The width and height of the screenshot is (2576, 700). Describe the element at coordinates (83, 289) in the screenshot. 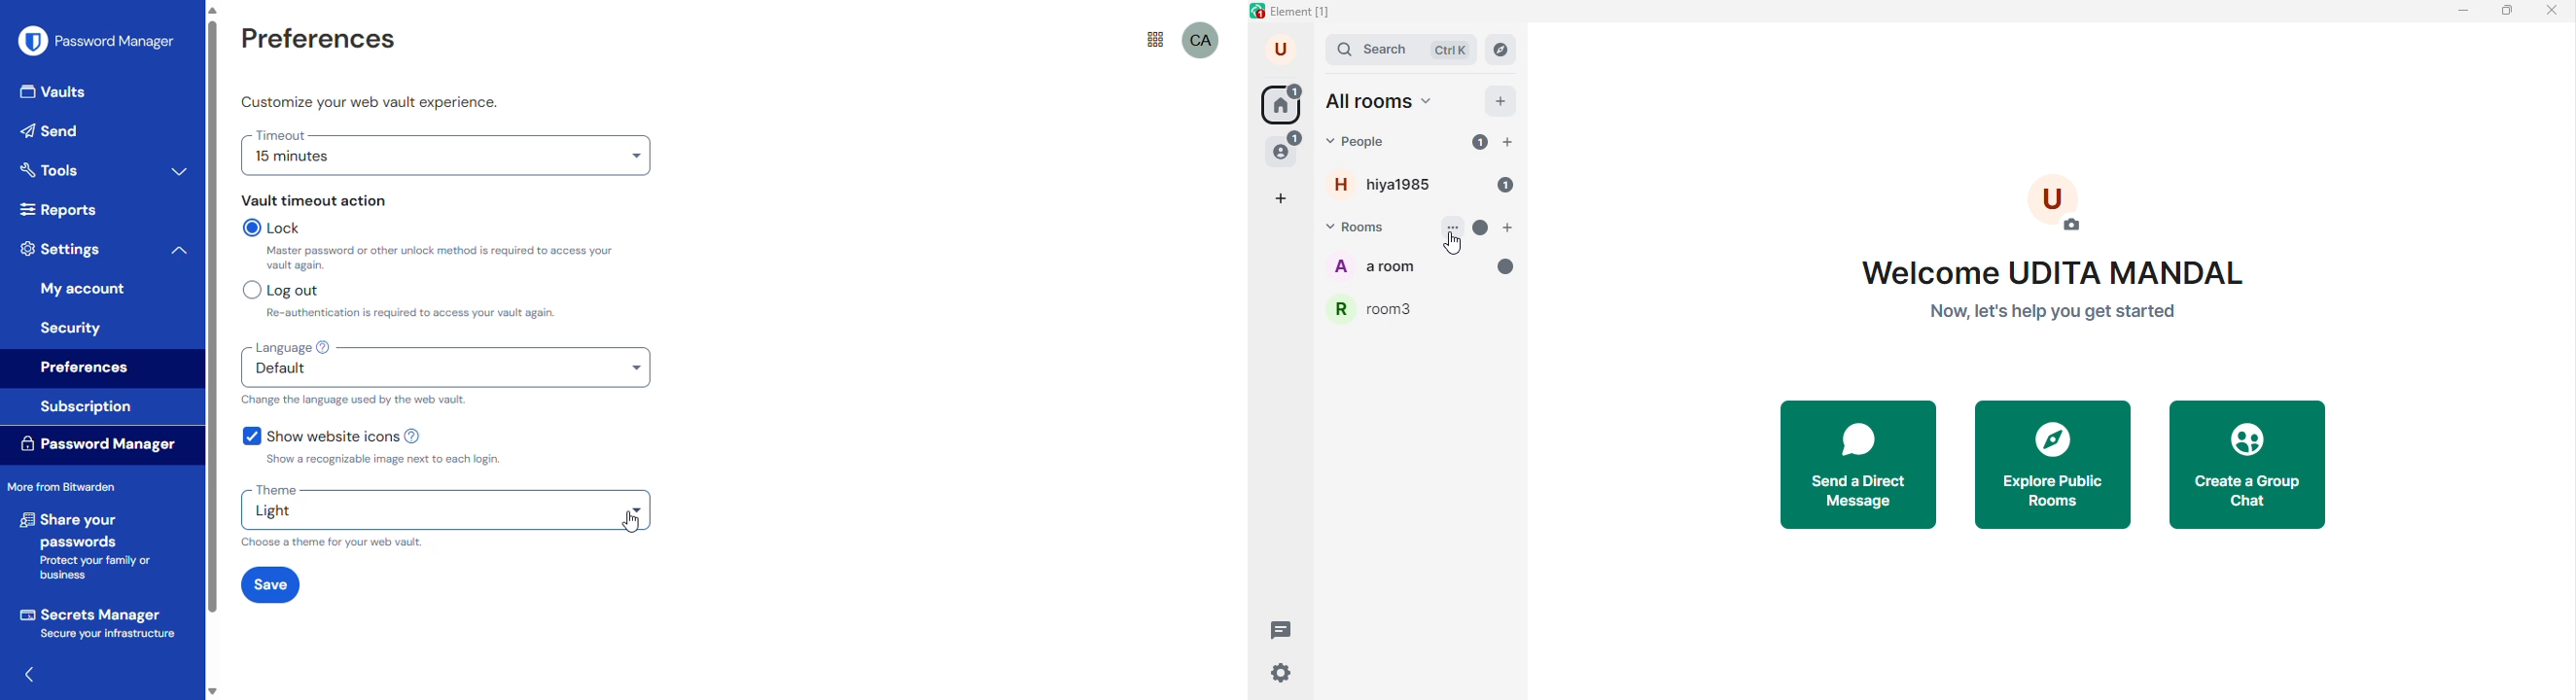

I see `my account` at that location.